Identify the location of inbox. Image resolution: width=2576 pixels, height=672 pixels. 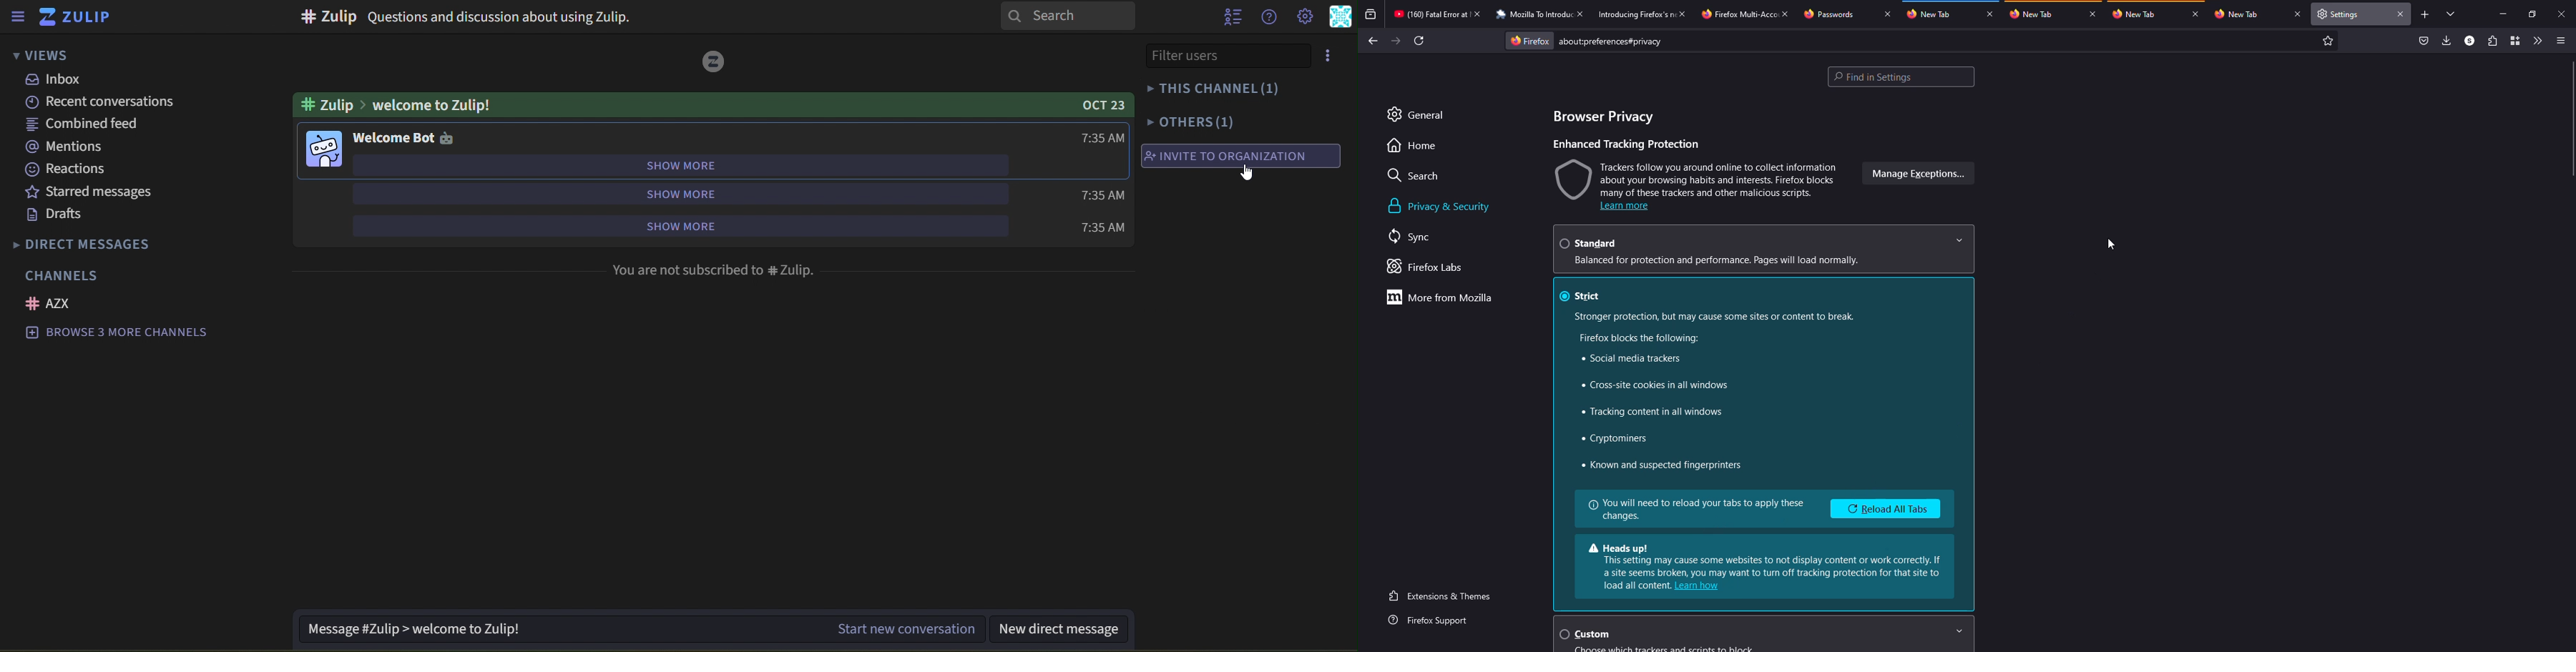
(54, 79).